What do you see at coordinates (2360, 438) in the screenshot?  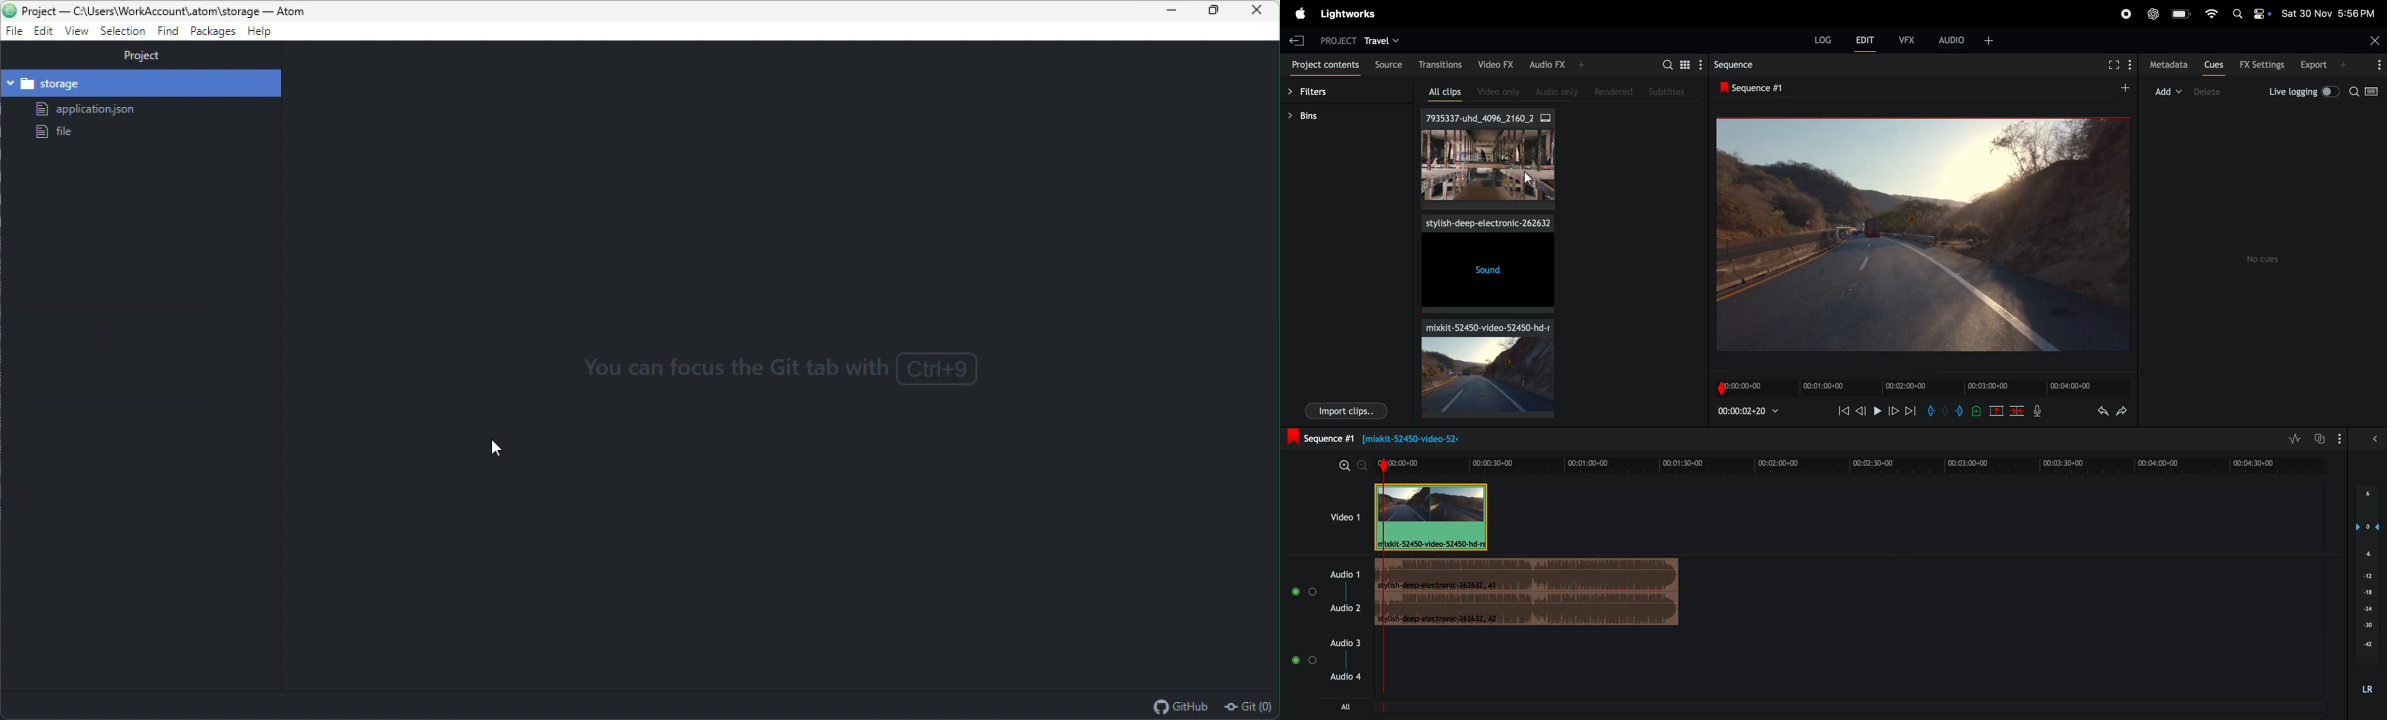 I see `options` at bounding box center [2360, 438].